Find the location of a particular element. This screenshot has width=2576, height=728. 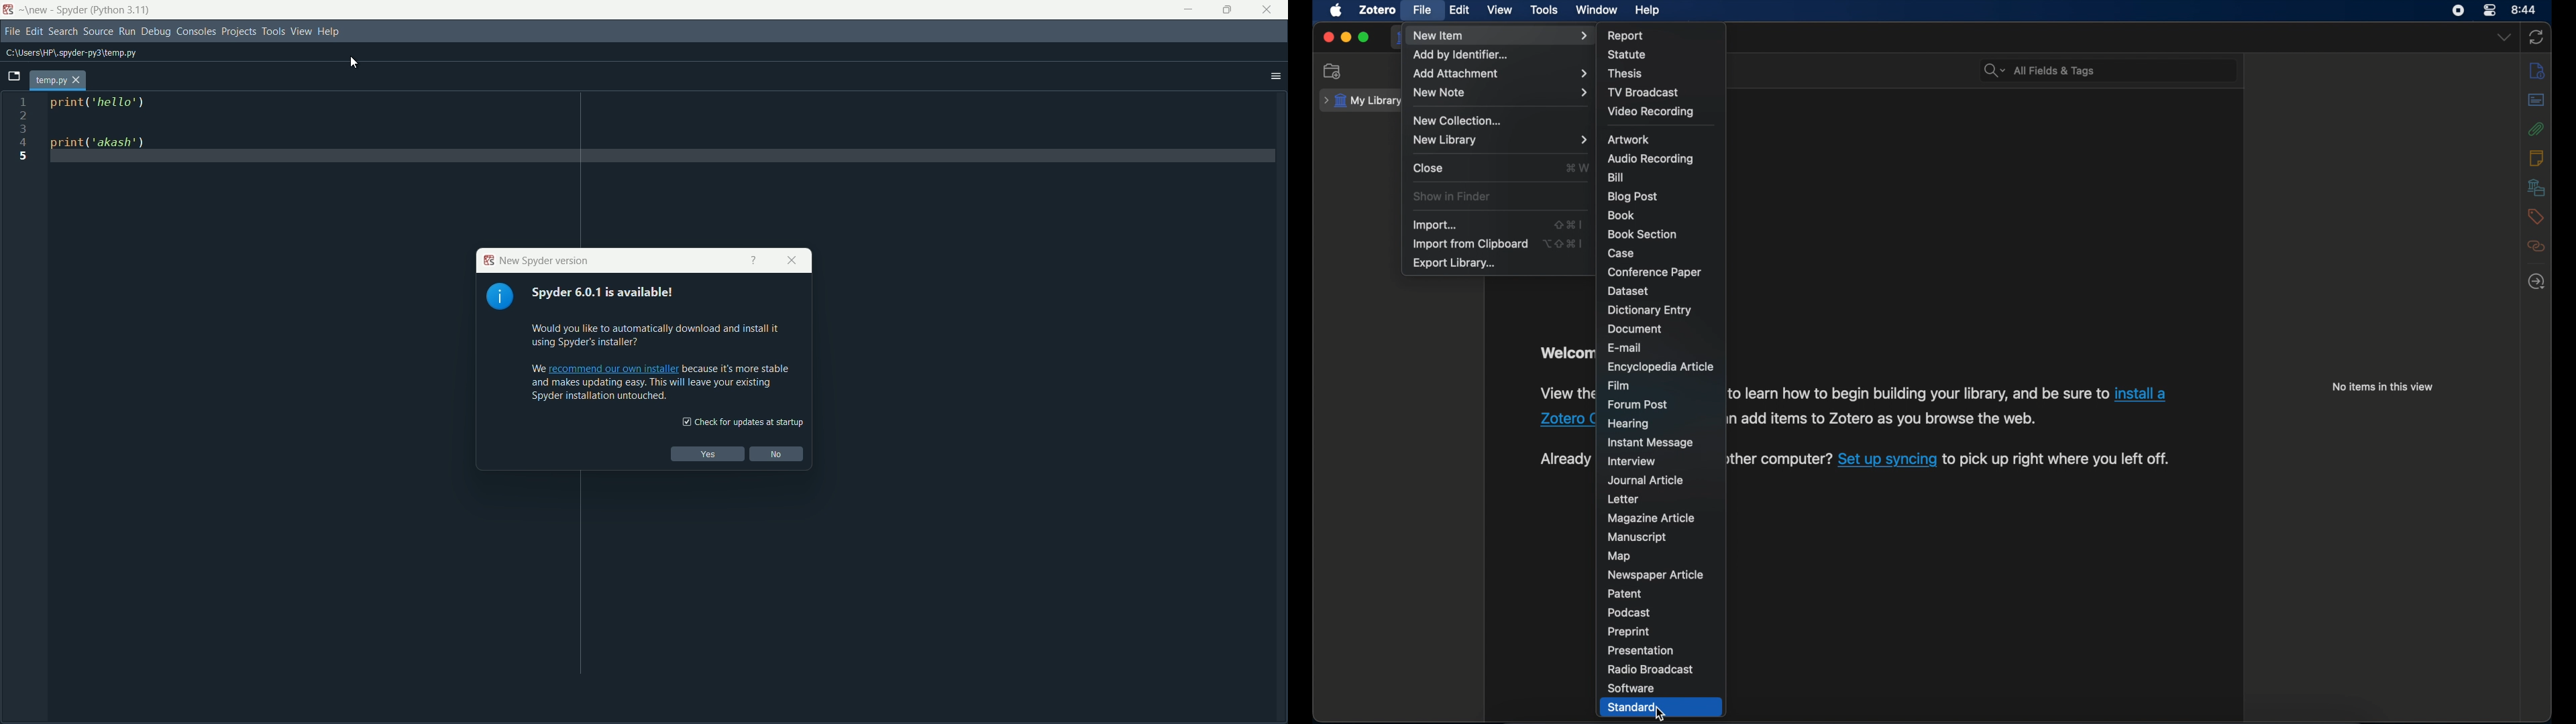

notes is located at coordinates (2534, 158).